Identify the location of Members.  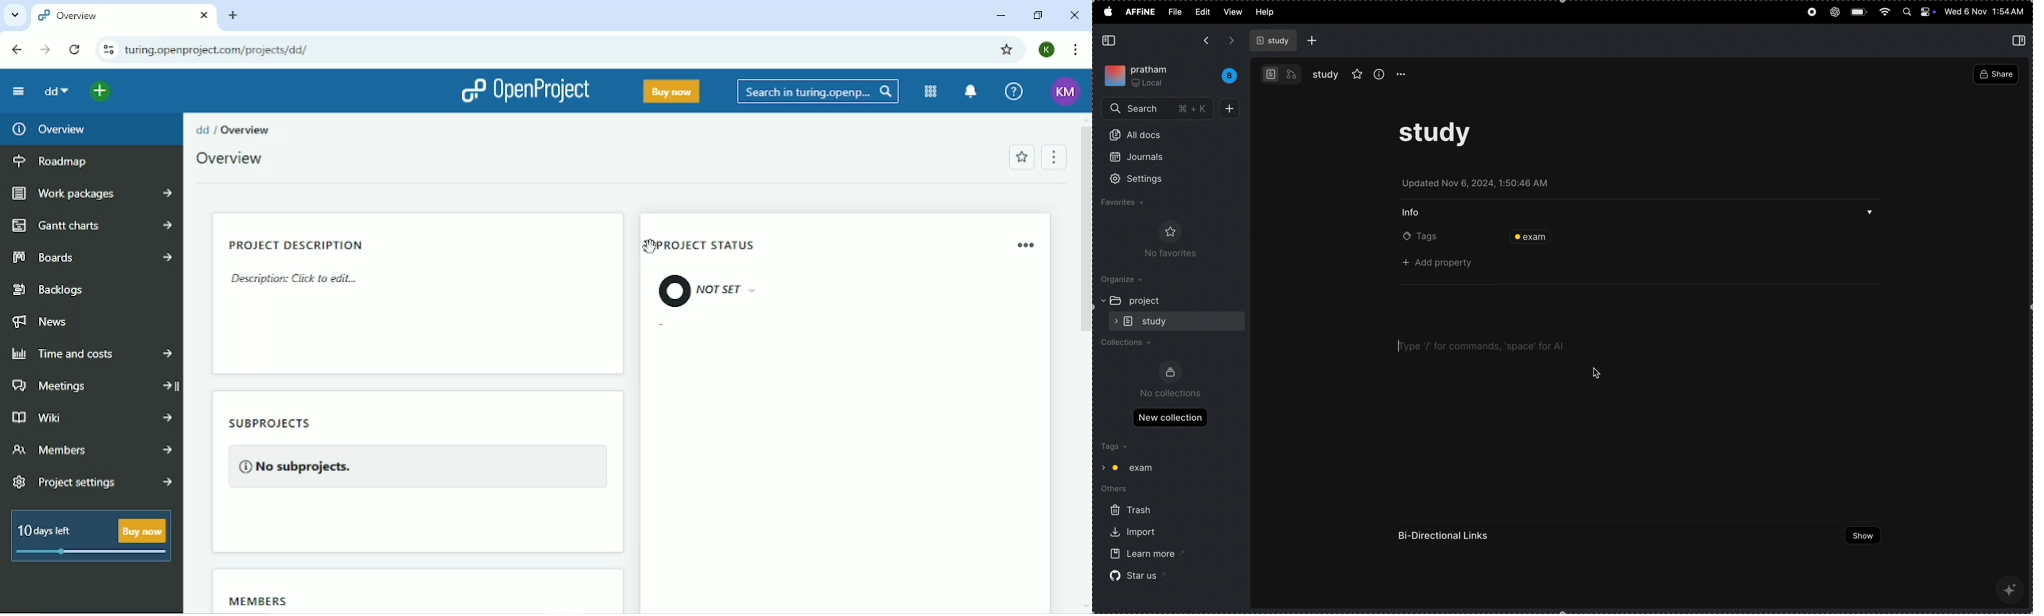
(259, 600).